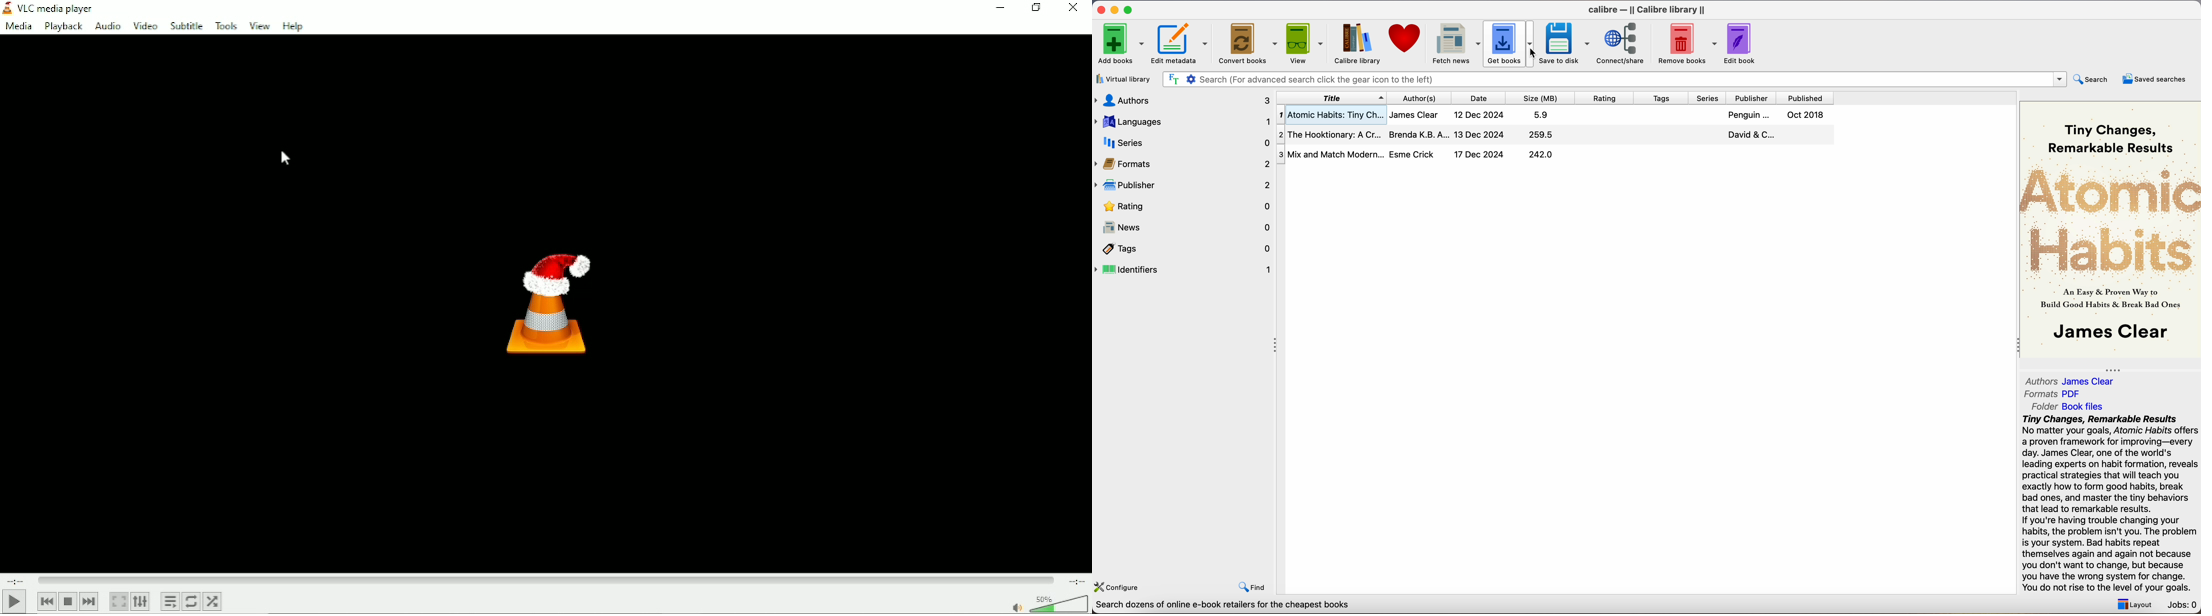 This screenshot has height=616, width=2212. What do you see at coordinates (1181, 100) in the screenshot?
I see `authors` at bounding box center [1181, 100].